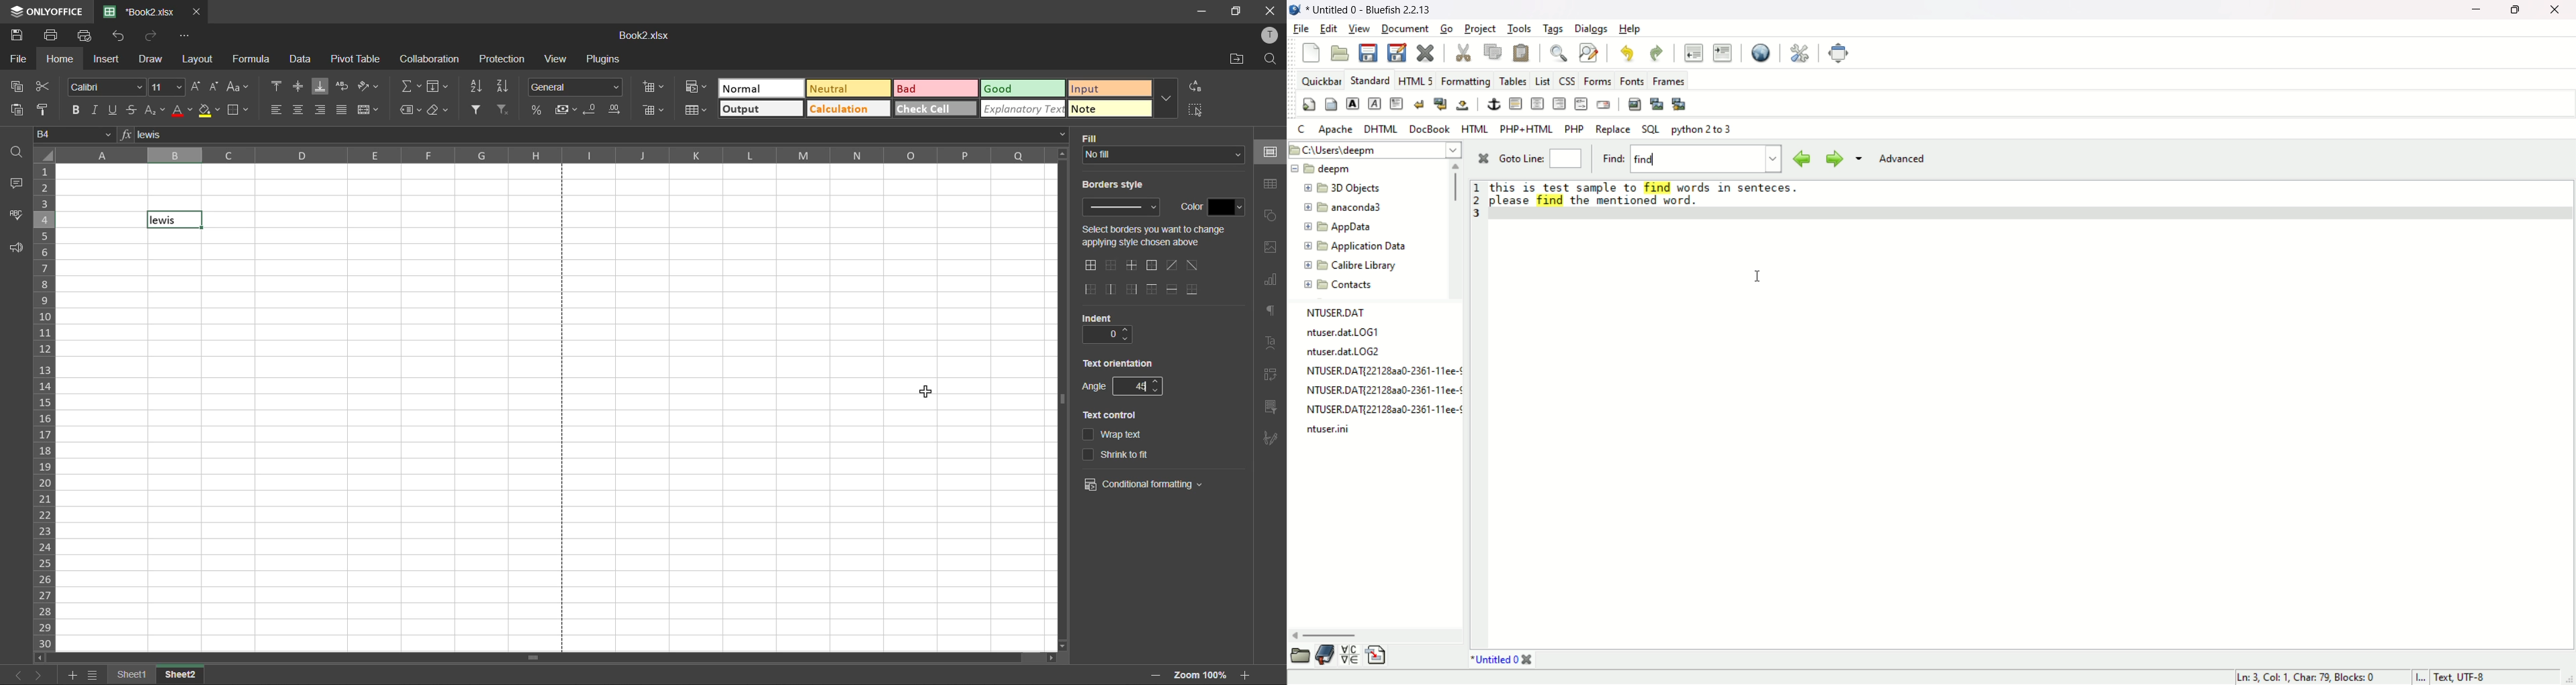  What do you see at coordinates (16, 214) in the screenshot?
I see `spellcheck` at bounding box center [16, 214].